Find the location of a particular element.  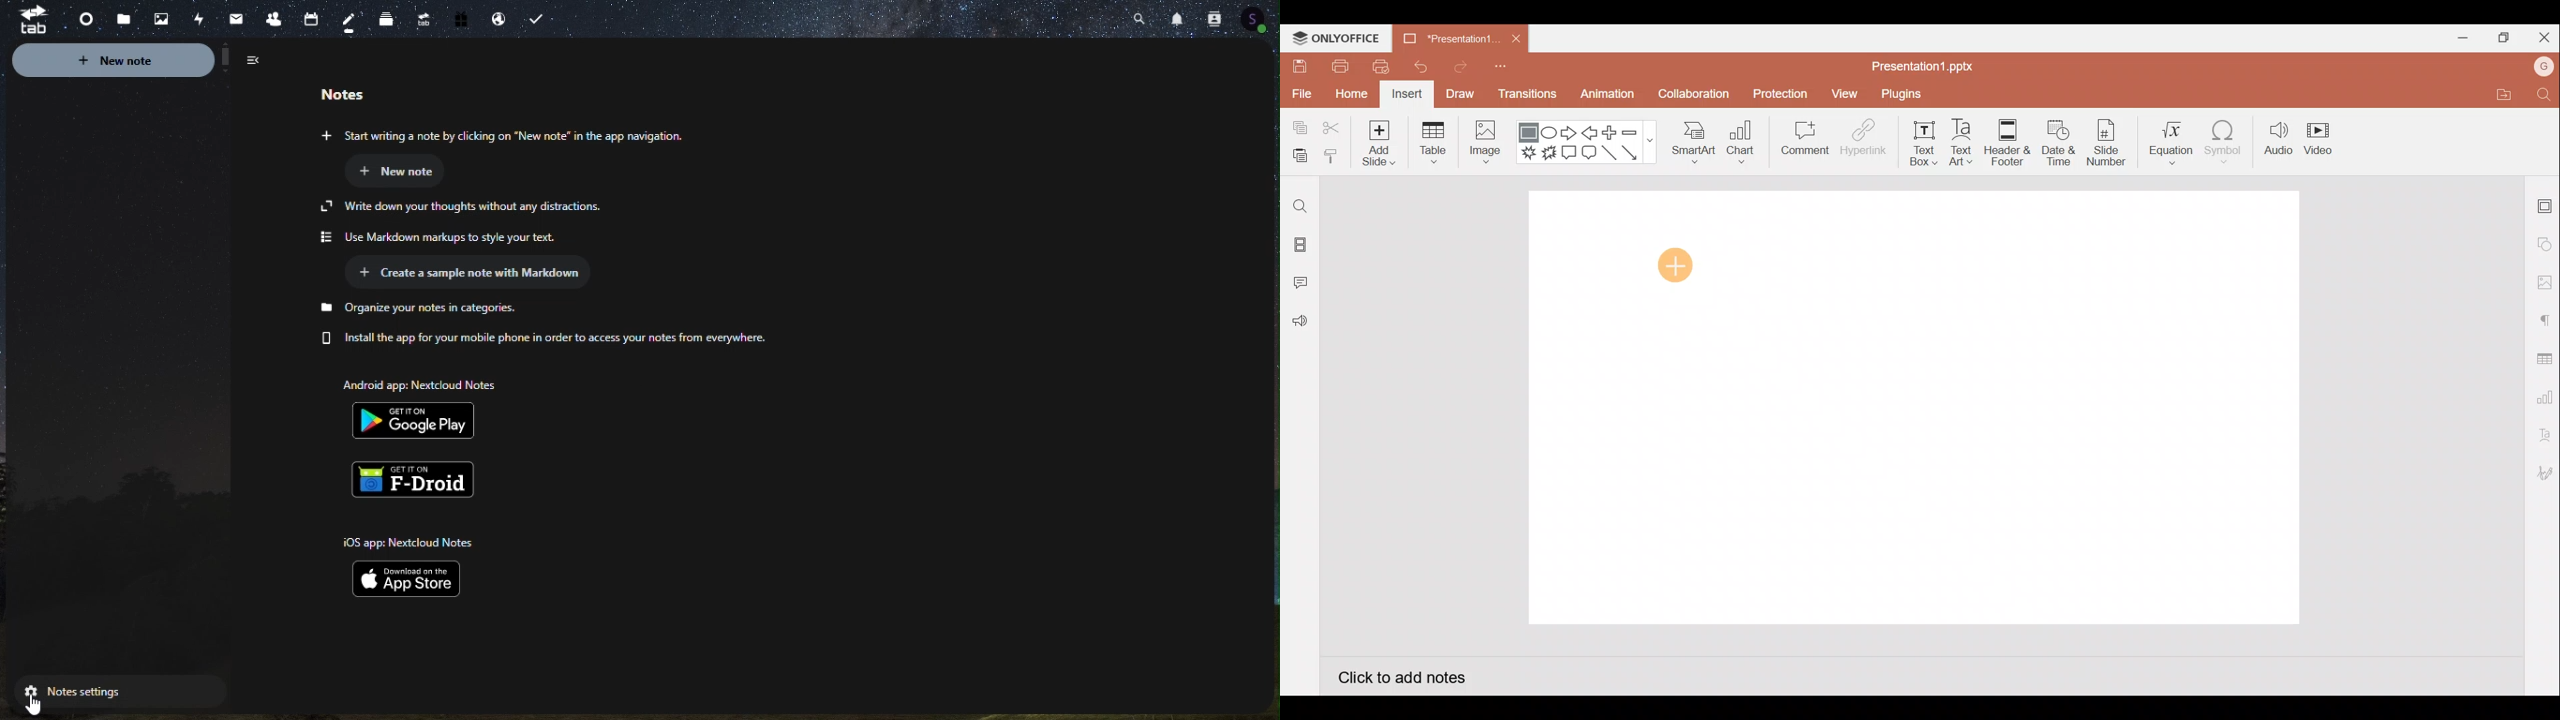

Account name is located at coordinates (2544, 67).